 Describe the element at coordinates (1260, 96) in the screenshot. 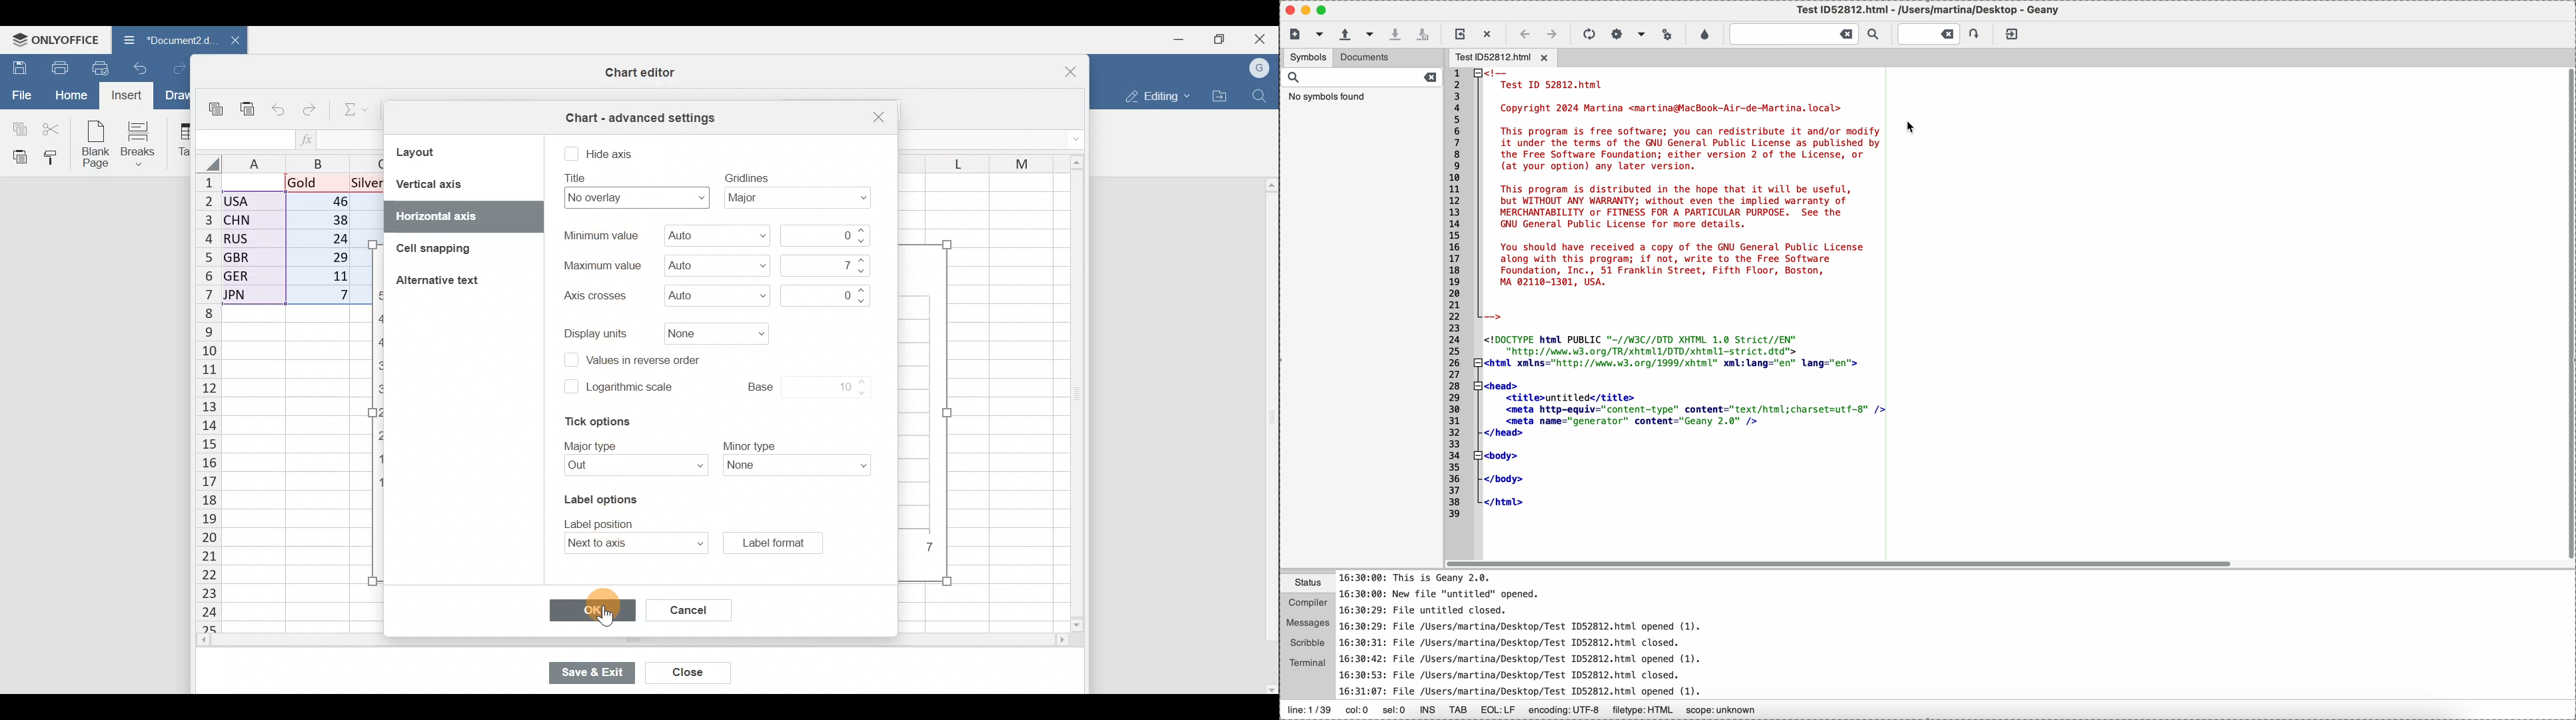

I see `Find` at that location.